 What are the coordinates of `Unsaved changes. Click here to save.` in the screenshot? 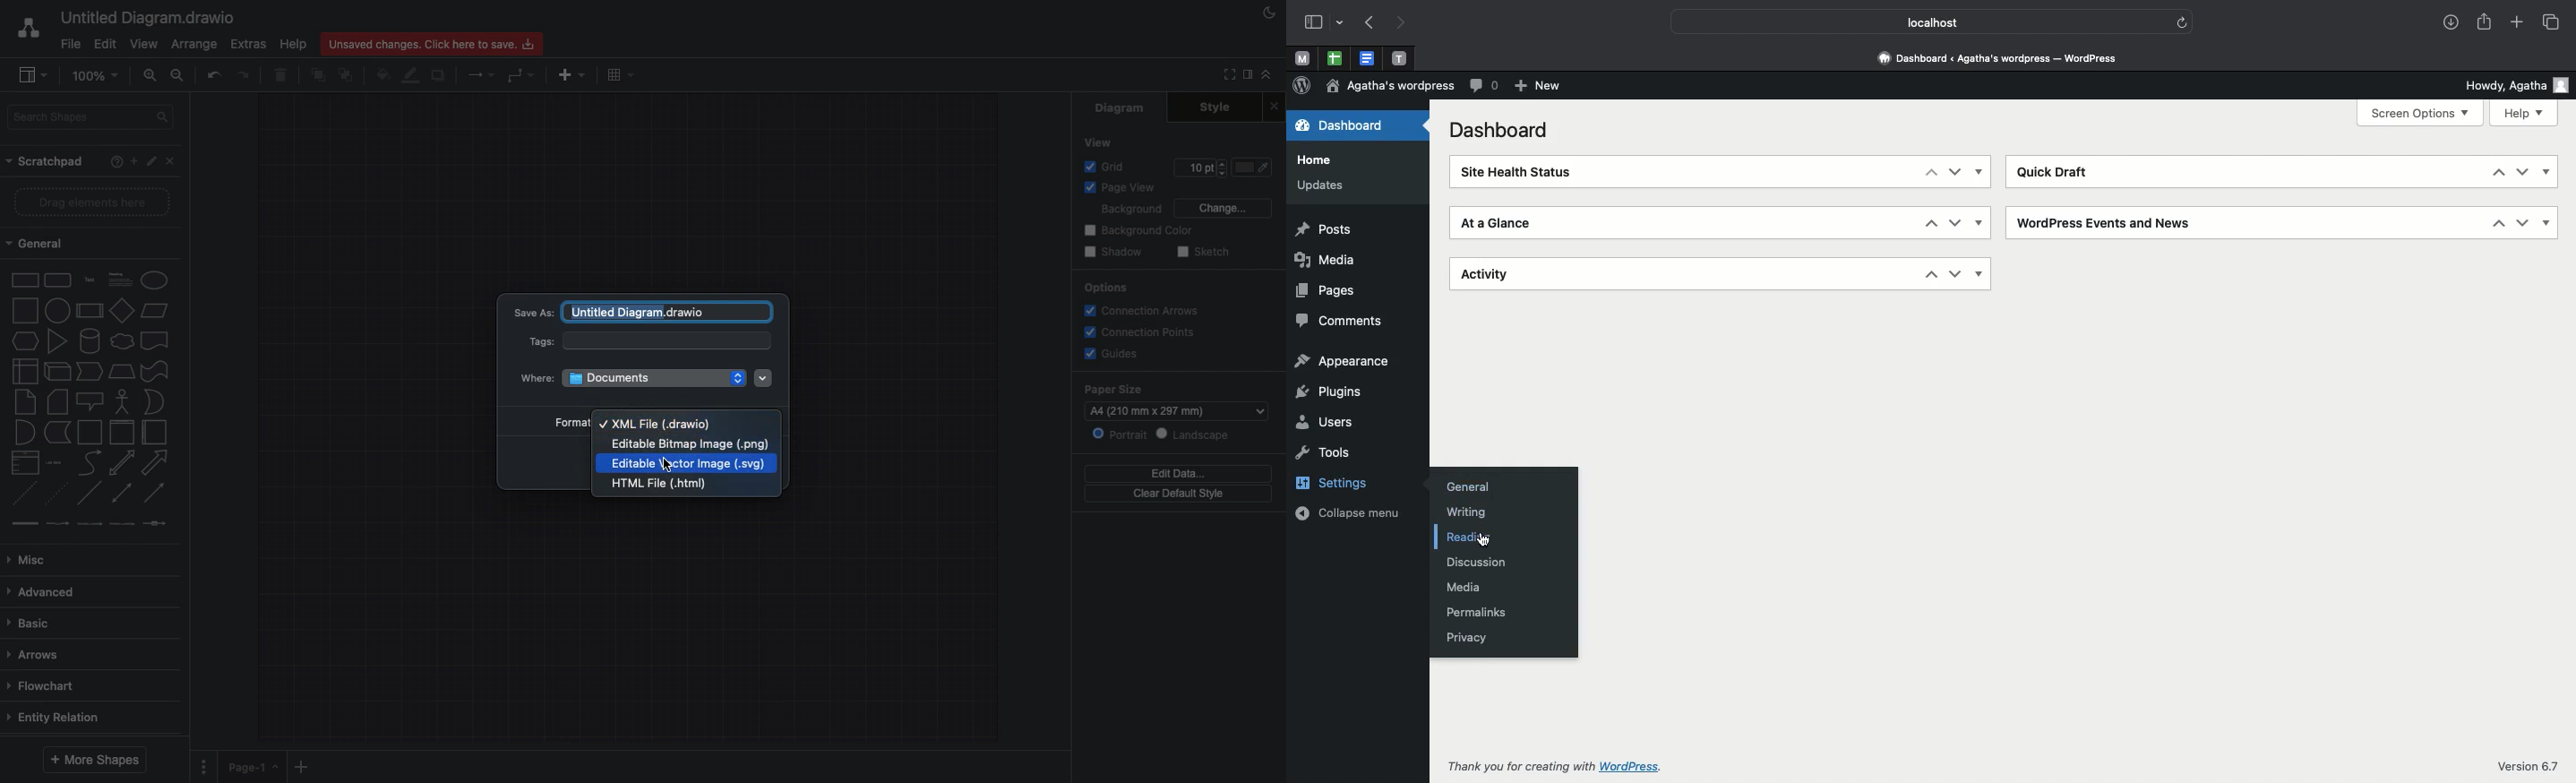 It's located at (432, 43).